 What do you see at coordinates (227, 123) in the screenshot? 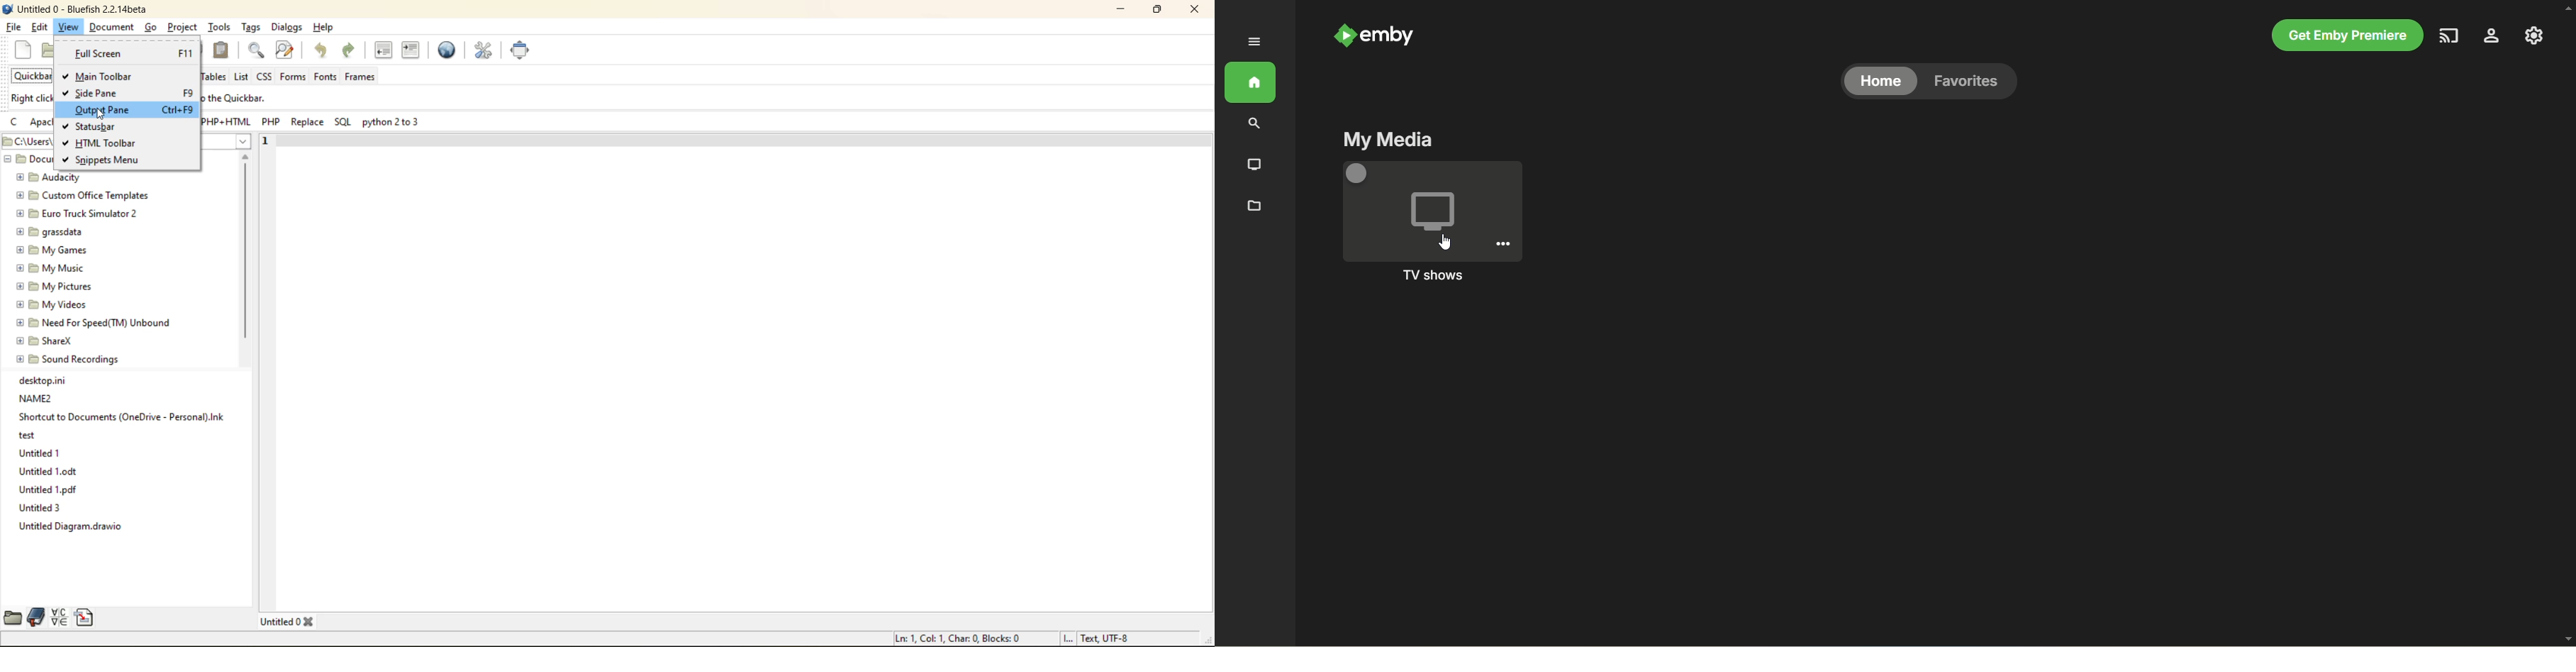
I see `php html` at bounding box center [227, 123].